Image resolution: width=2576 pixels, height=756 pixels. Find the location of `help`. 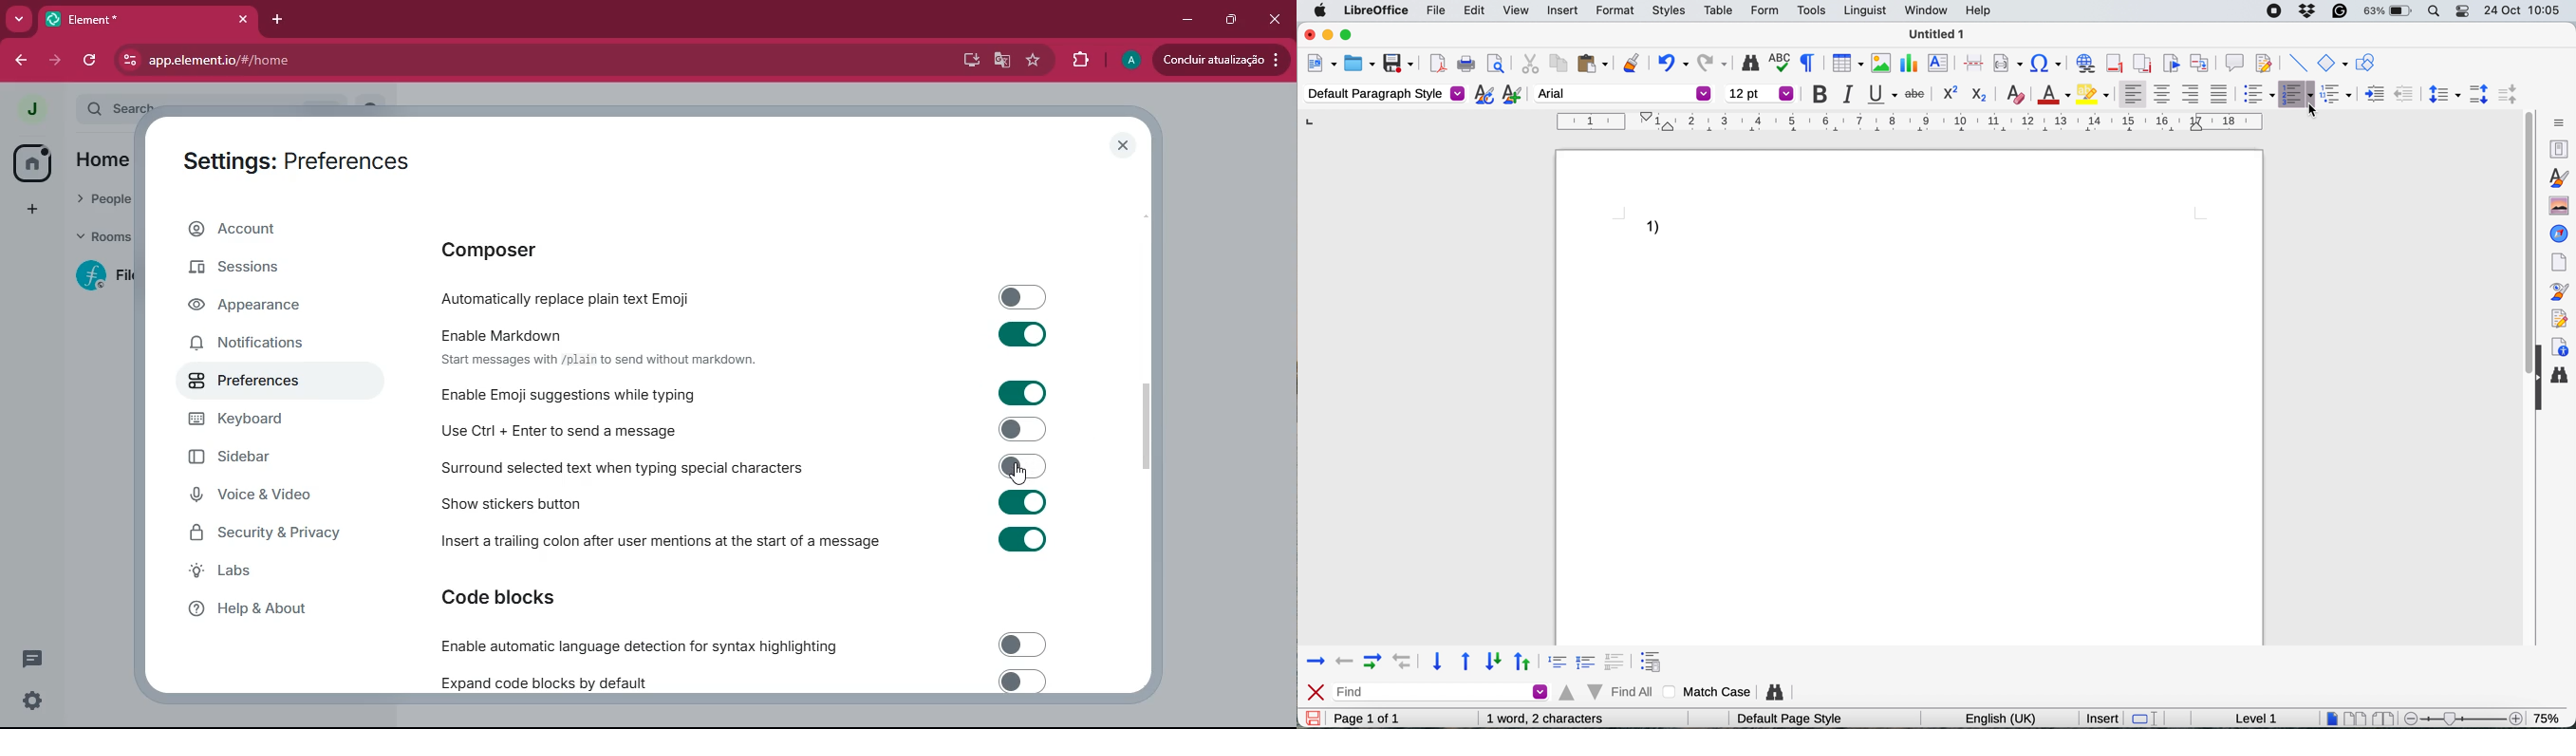

help is located at coordinates (1979, 11).